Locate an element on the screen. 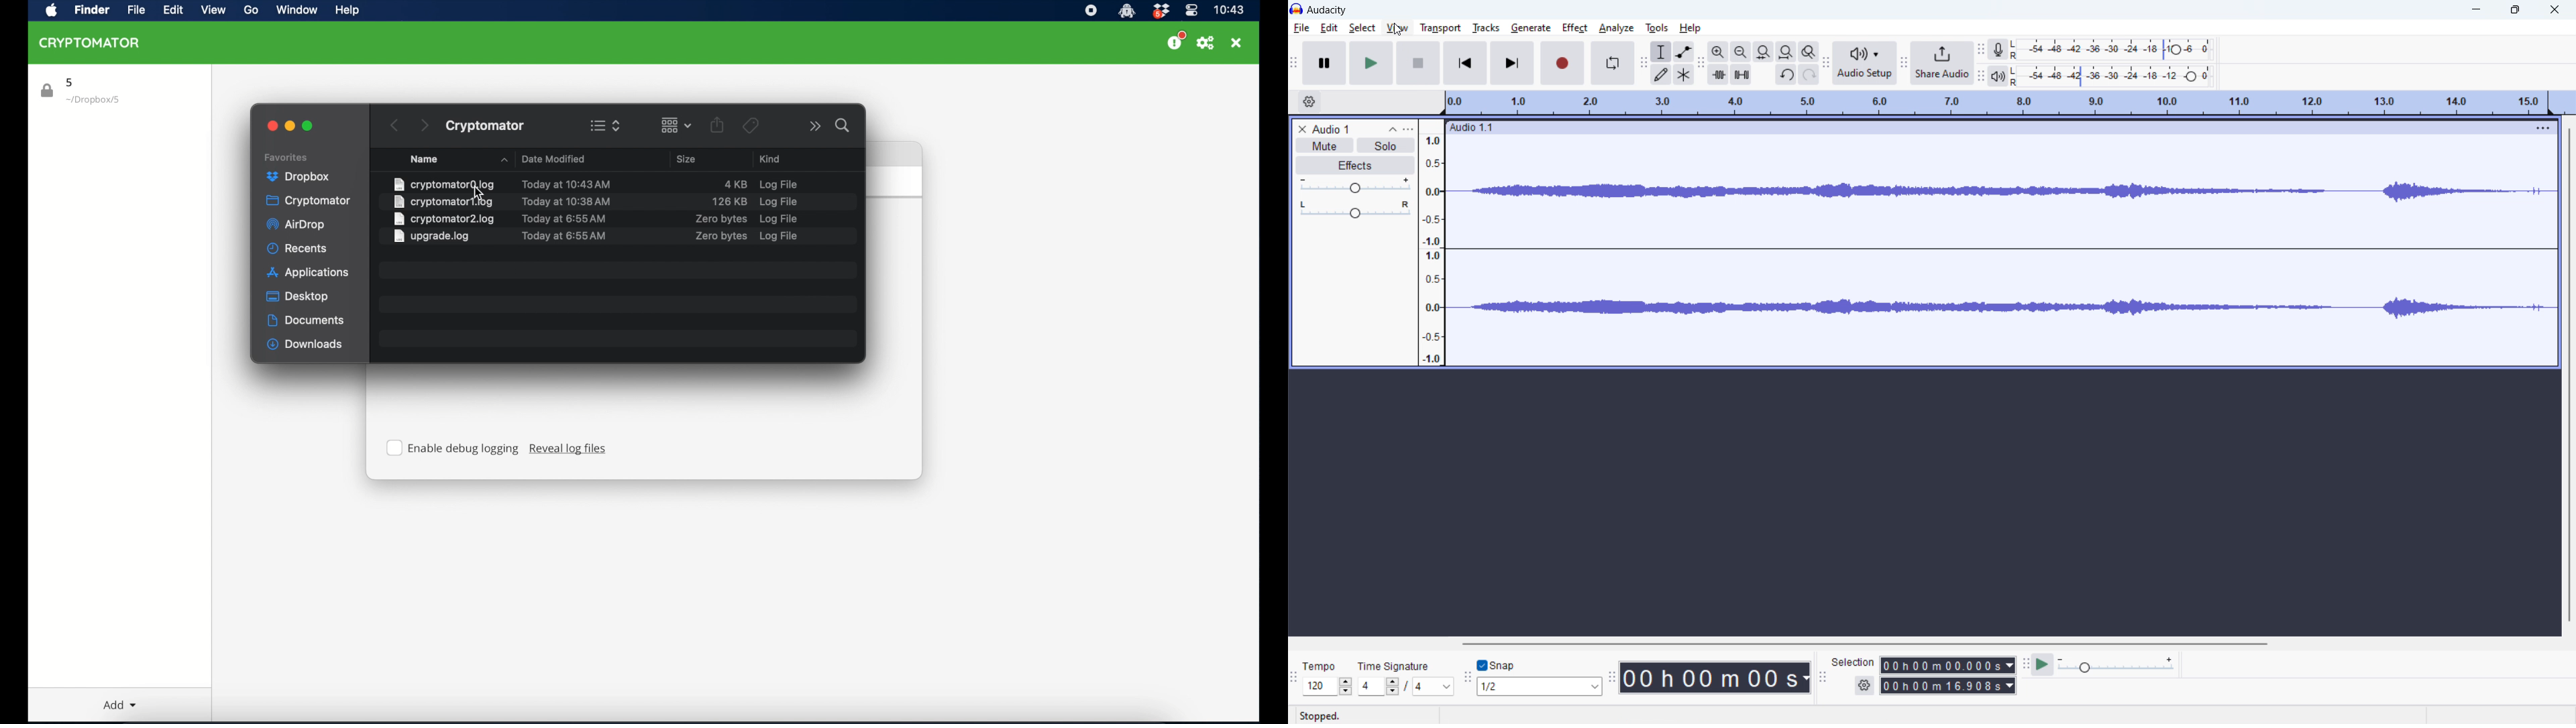 This screenshot has width=2576, height=728. tracks is located at coordinates (1485, 28).